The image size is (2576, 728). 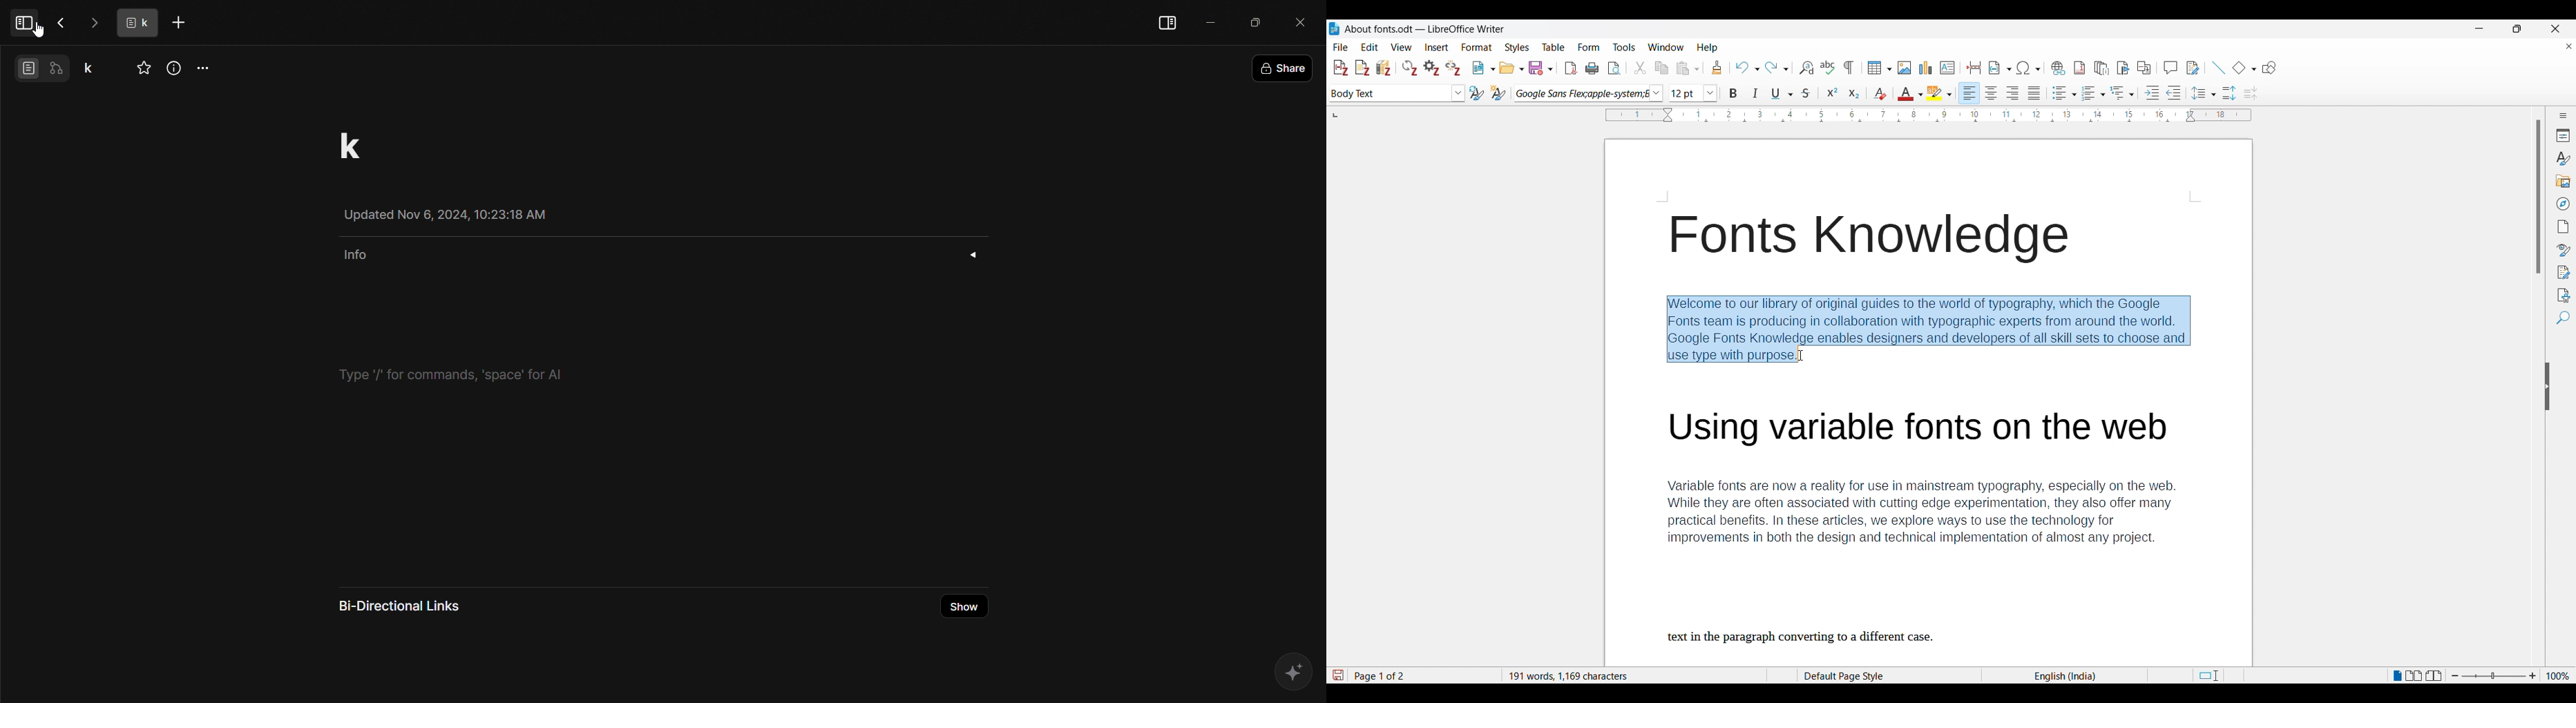 I want to click on view side bar, so click(x=1166, y=20).